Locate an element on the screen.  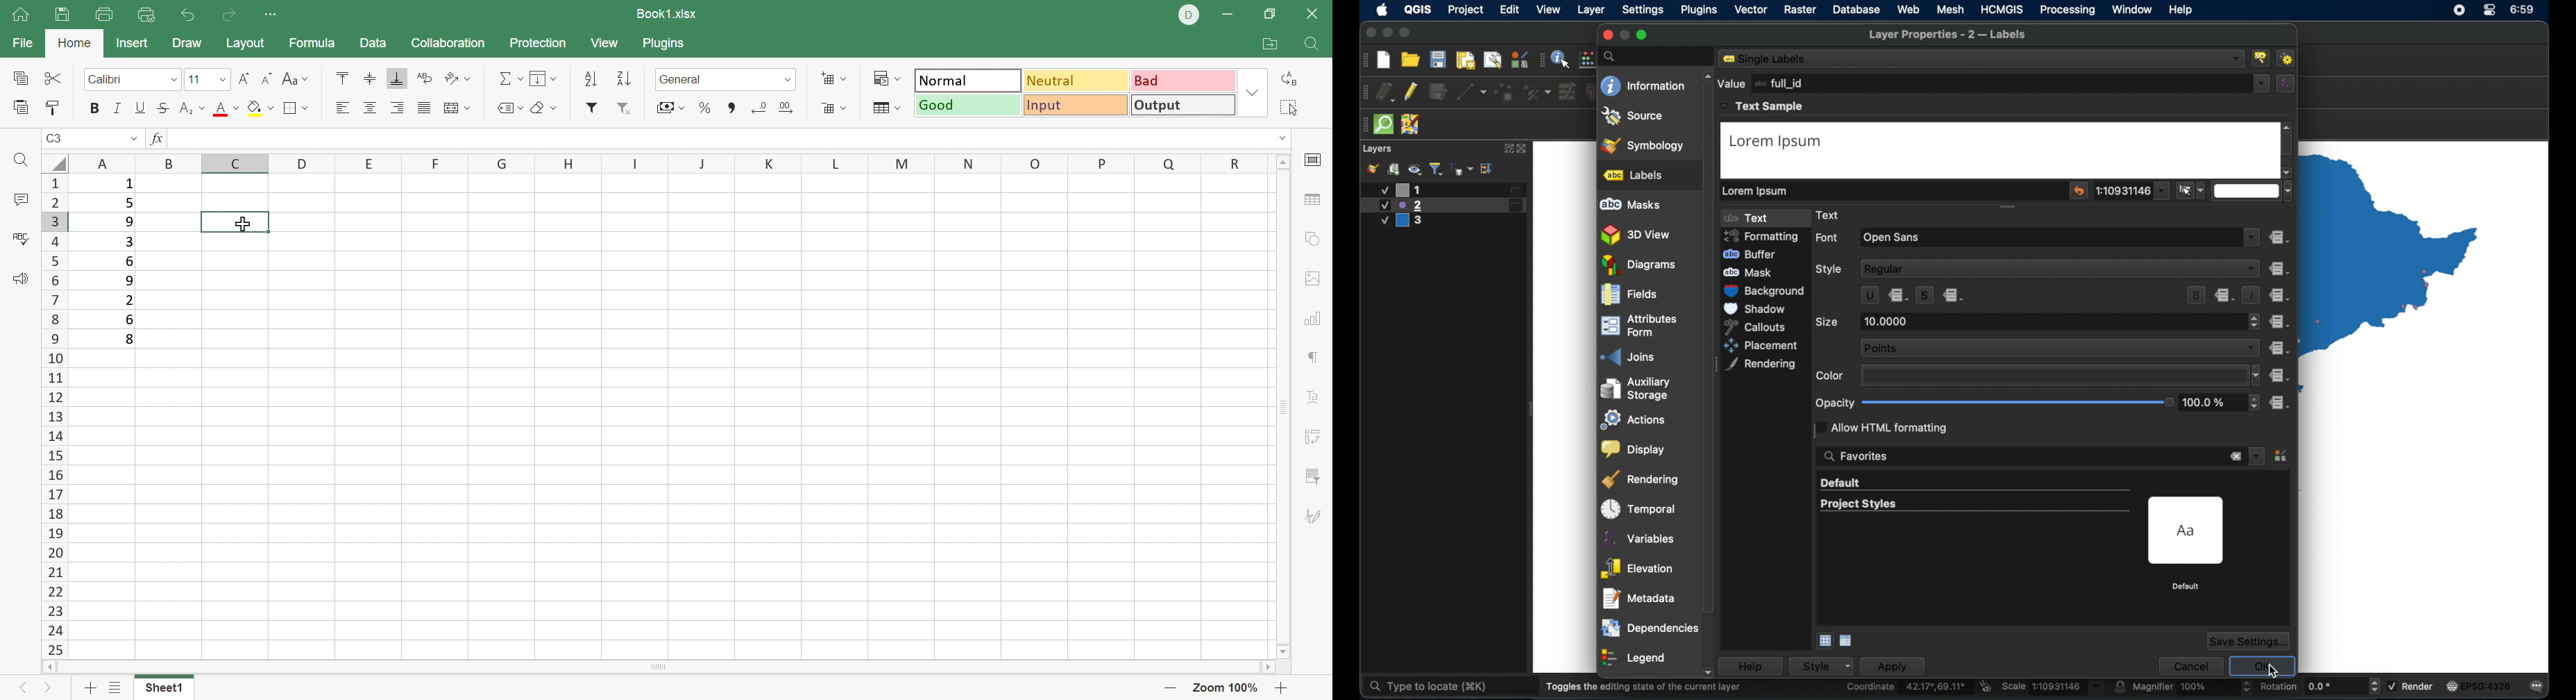
dropdown menu is located at coordinates (2253, 191).